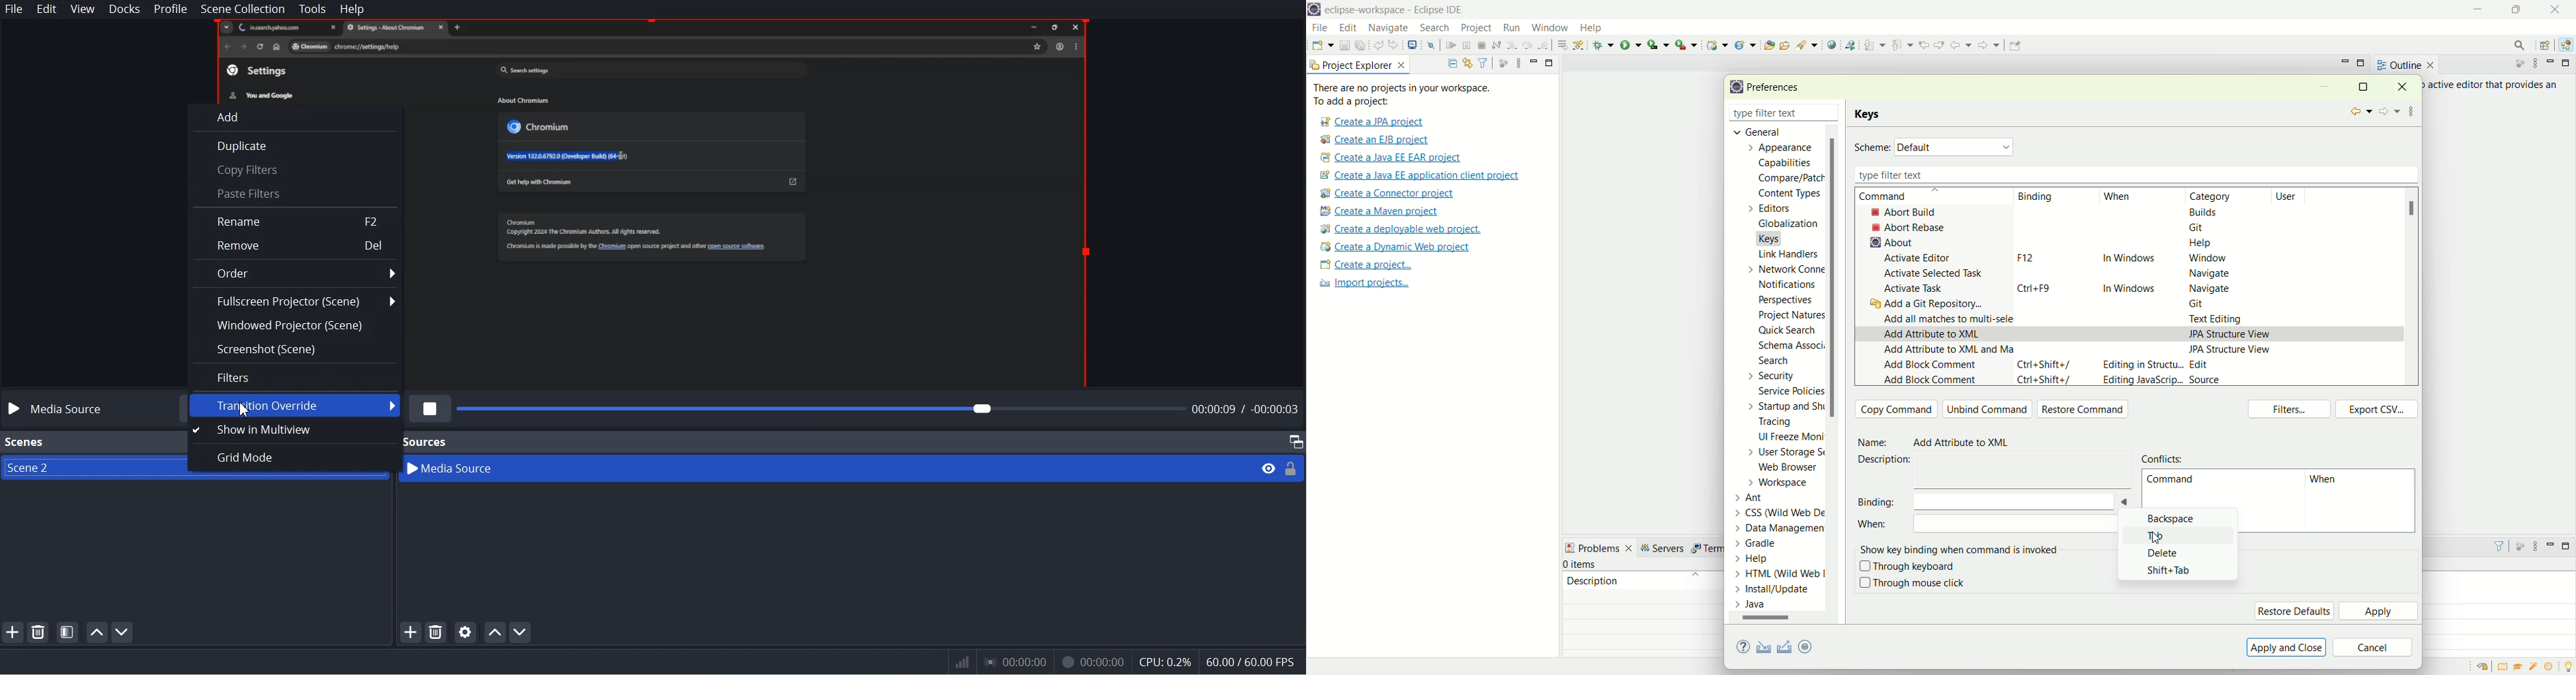  I want to click on resume, so click(1452, 46).